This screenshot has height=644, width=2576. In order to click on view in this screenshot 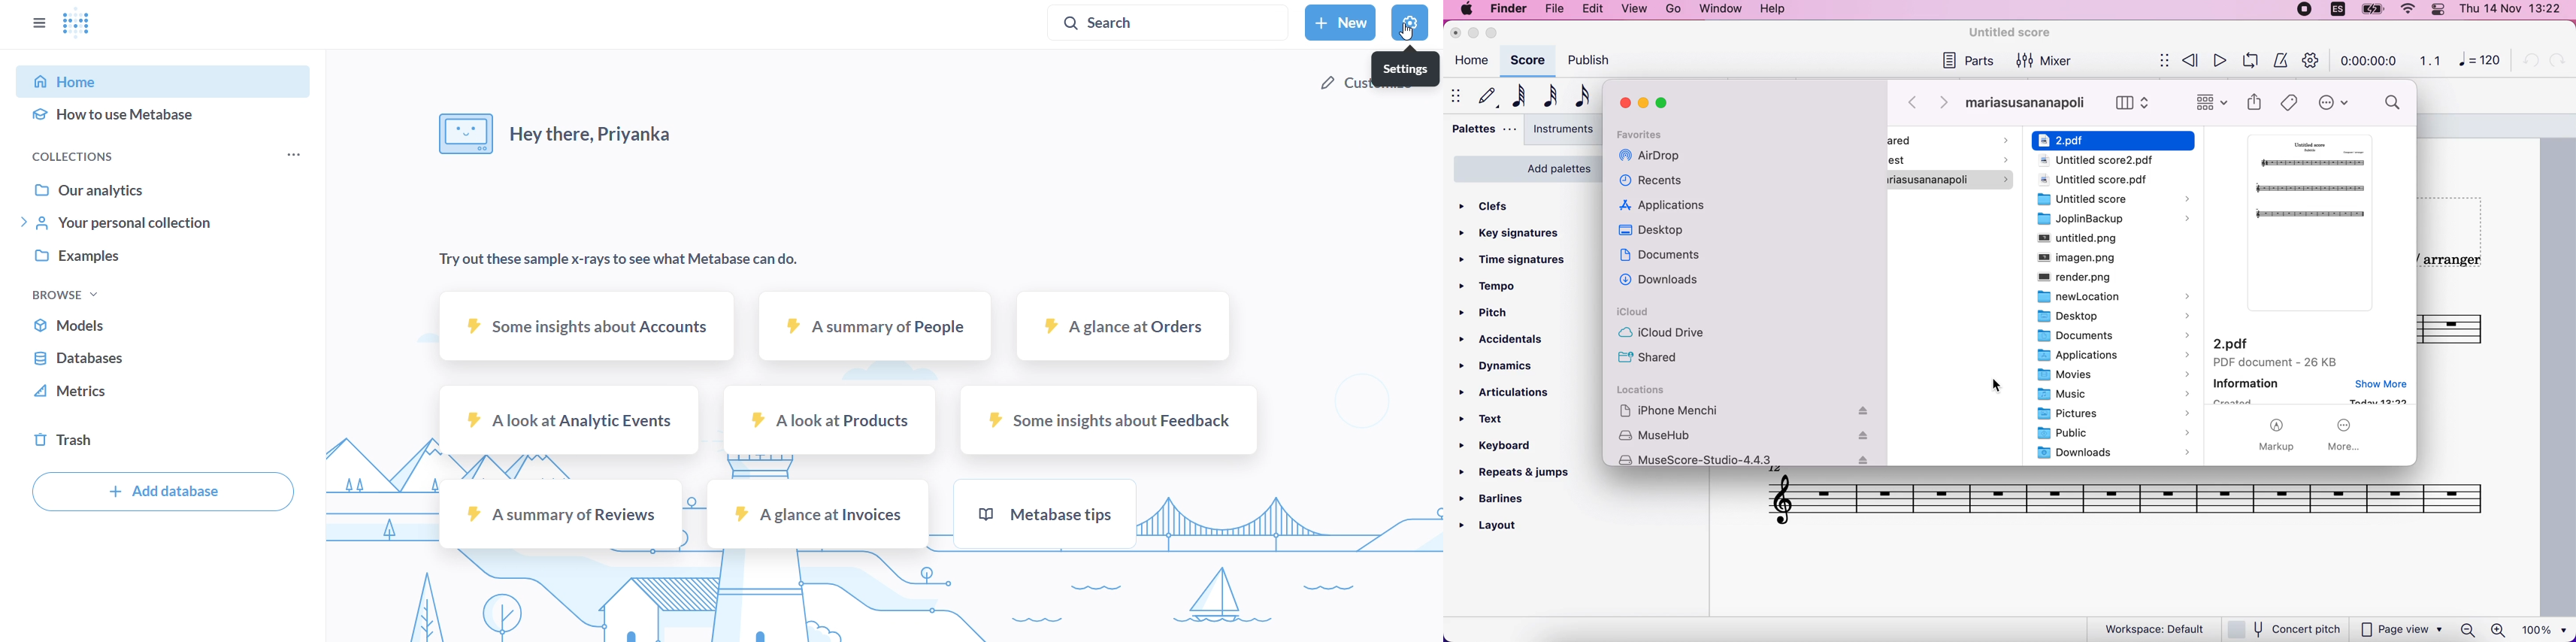, I will do `click(1635, 9)`.